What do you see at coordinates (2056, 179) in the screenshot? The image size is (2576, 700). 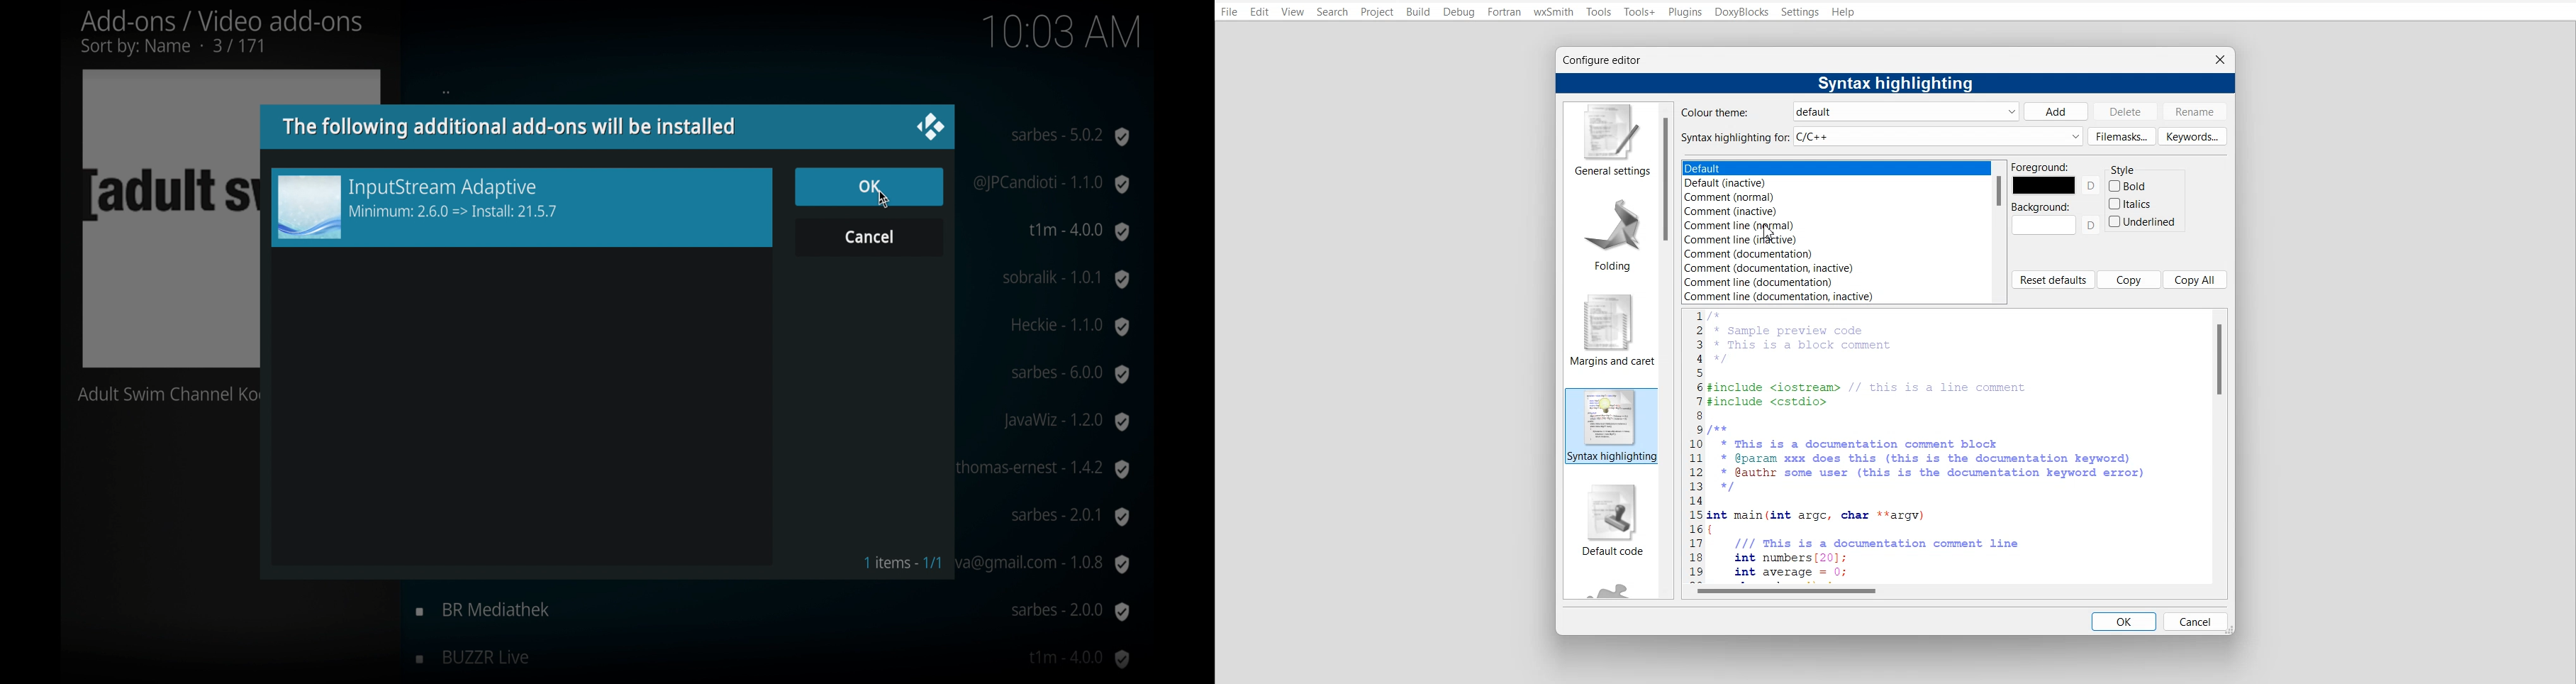 I see `Forground` at bounding box center [2056, 179].